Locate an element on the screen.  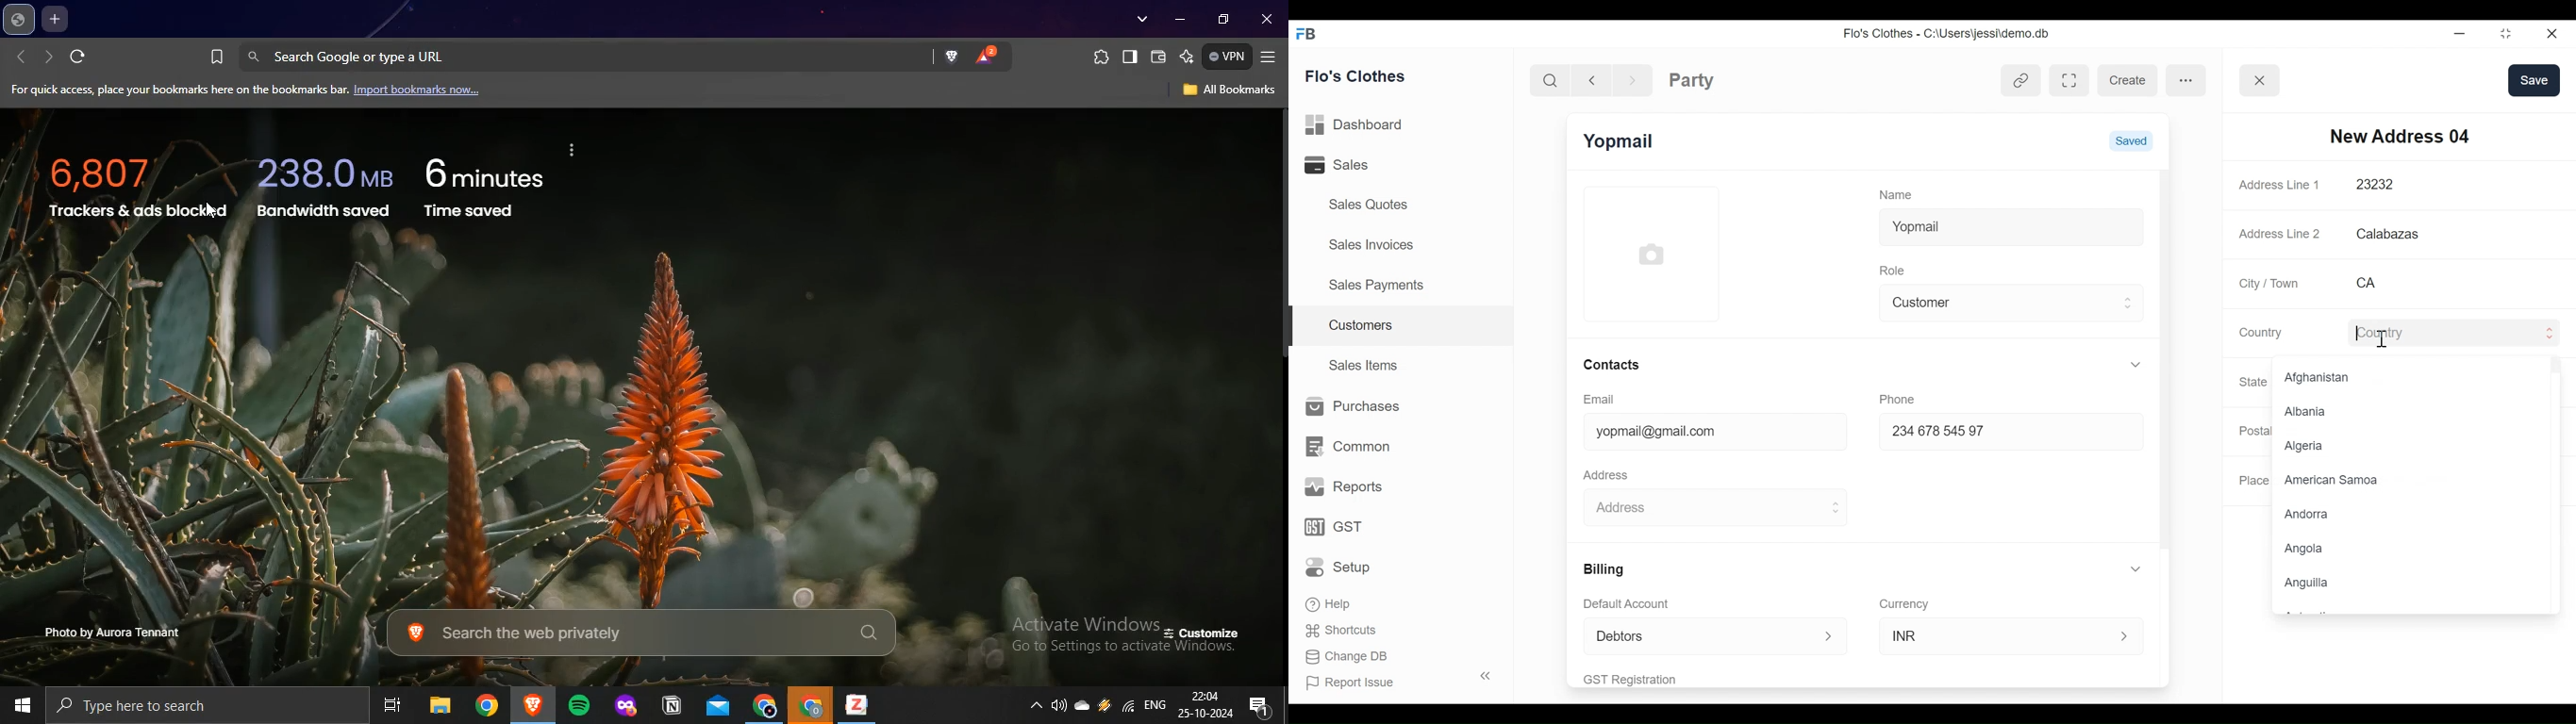
Address Line 2 is located at coordinates (2281, 230).